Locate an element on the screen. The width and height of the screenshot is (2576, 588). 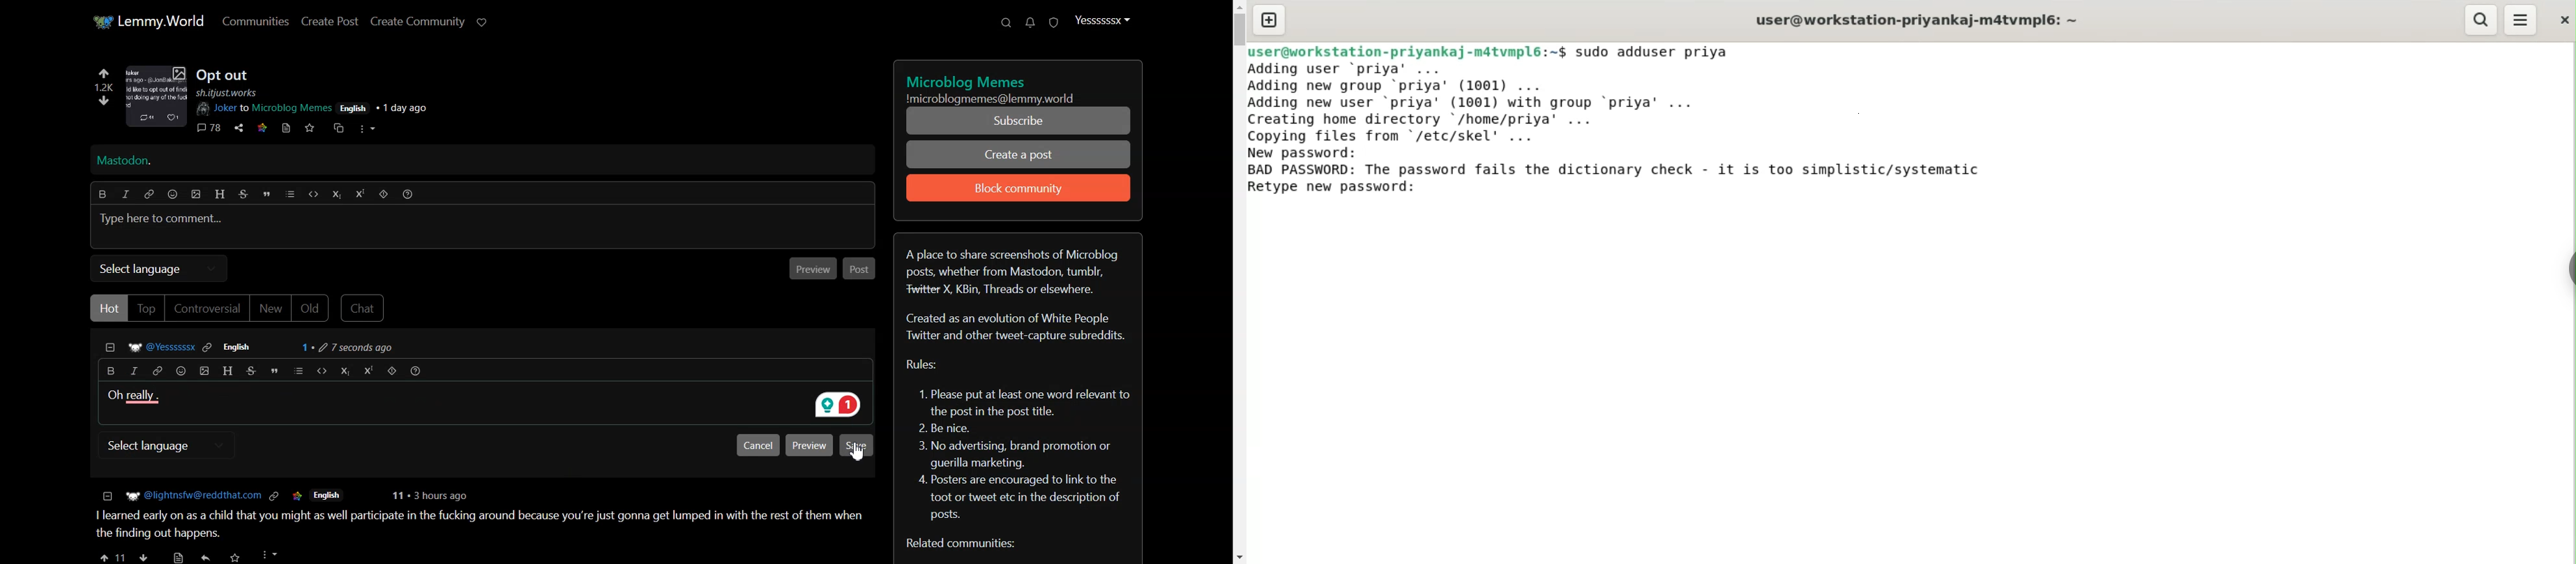
Search is located at coordinates (1007, 22).